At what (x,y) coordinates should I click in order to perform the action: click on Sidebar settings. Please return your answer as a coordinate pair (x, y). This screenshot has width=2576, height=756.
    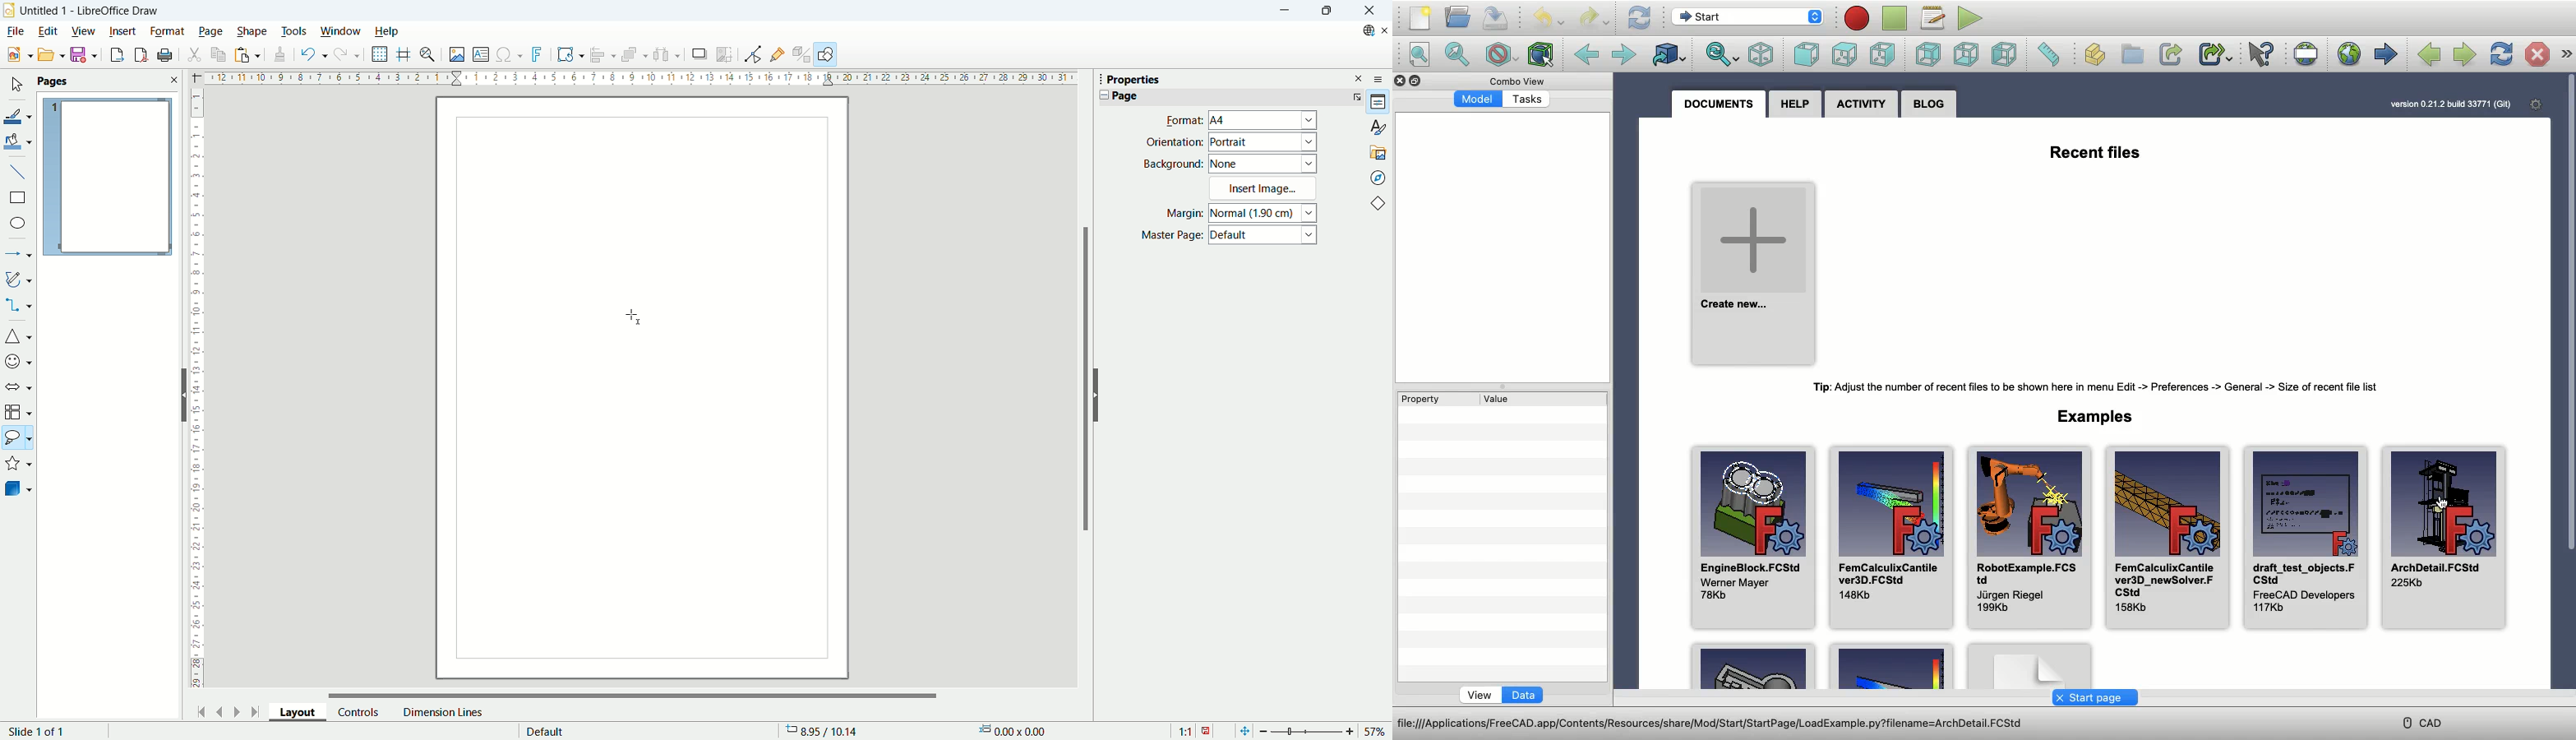
    Looking at the image, I should click on (1382, 78).